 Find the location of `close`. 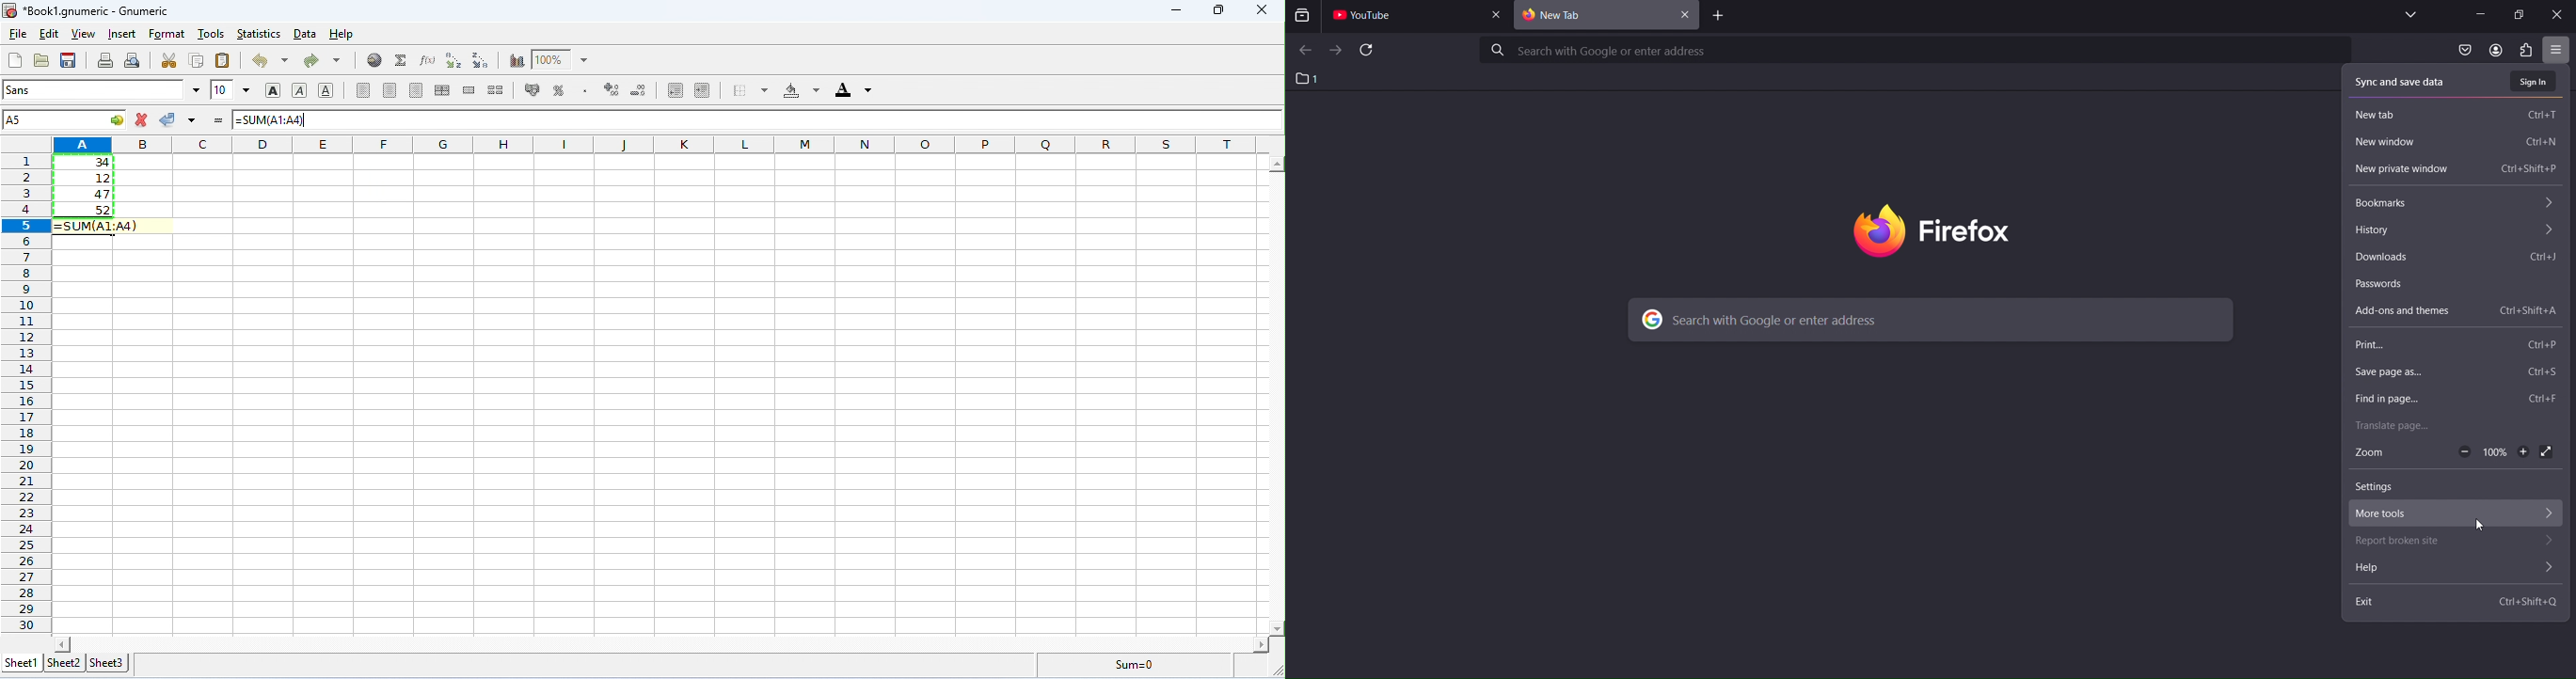

close is located at coordinates (1266, 10).